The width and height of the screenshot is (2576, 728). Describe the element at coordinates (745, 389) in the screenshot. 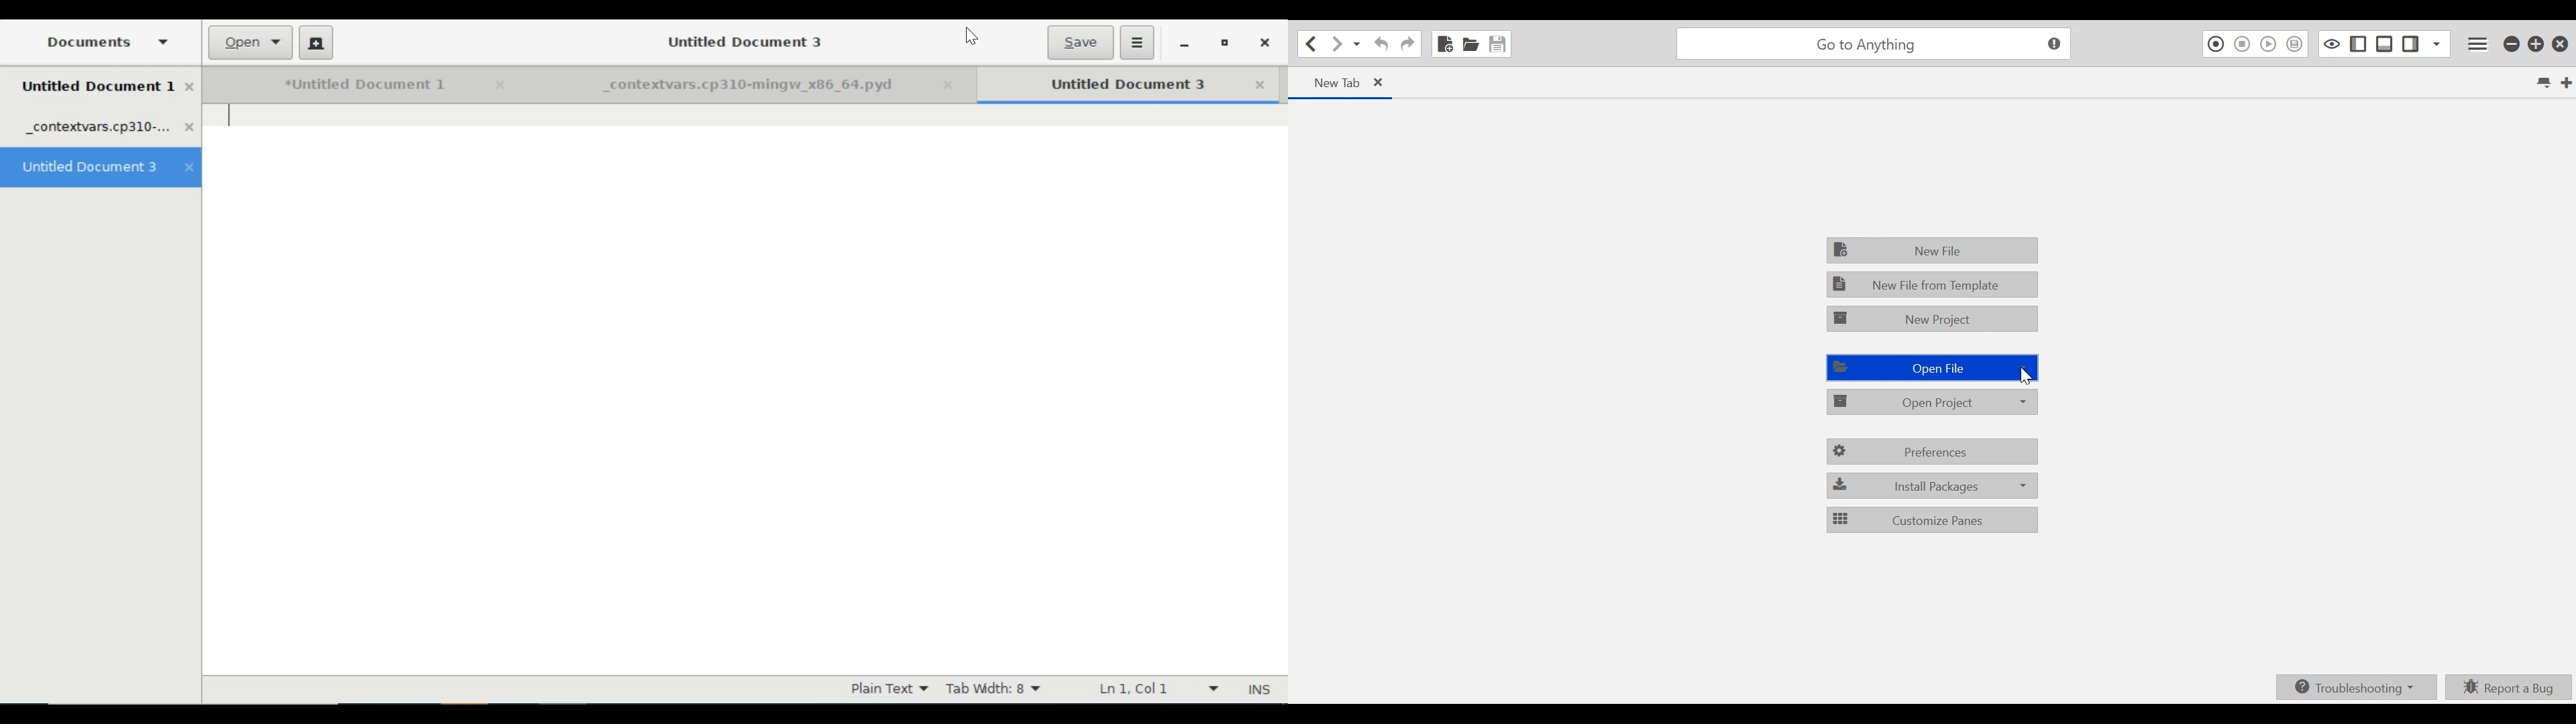

I see `Text Entry Pane` at that location.